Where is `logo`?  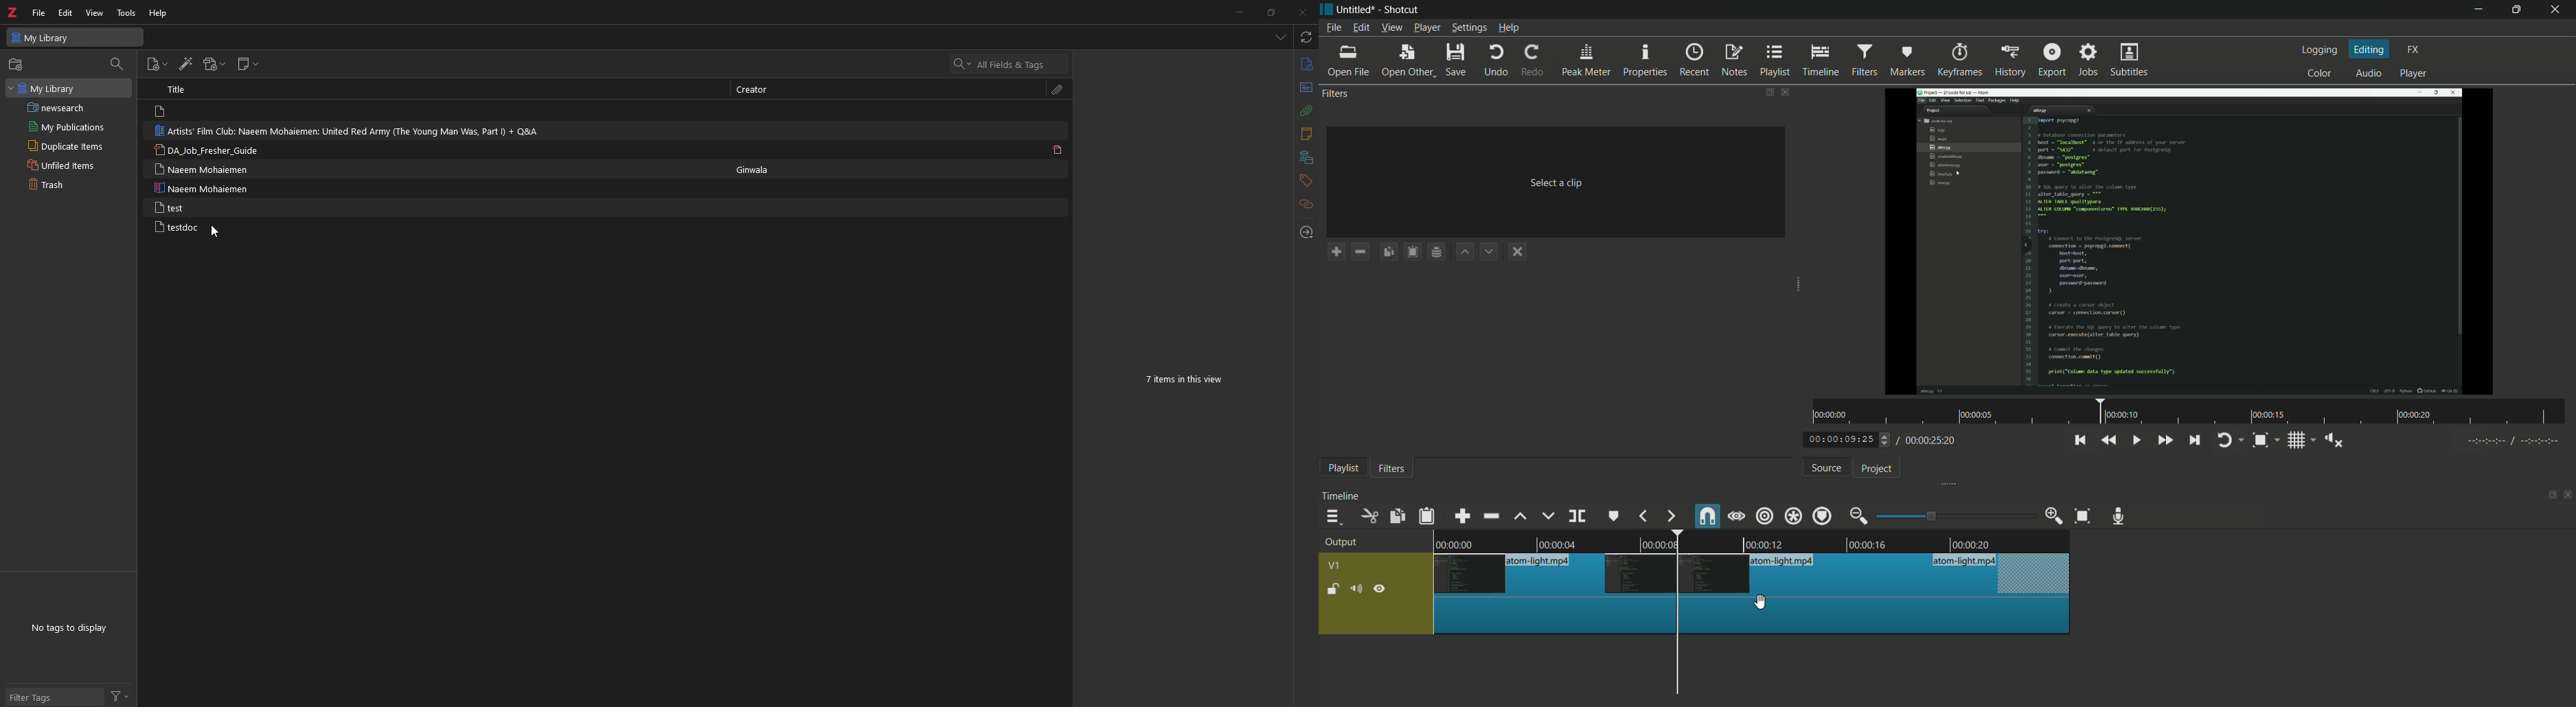
logo is located at coordinates (13, 12).